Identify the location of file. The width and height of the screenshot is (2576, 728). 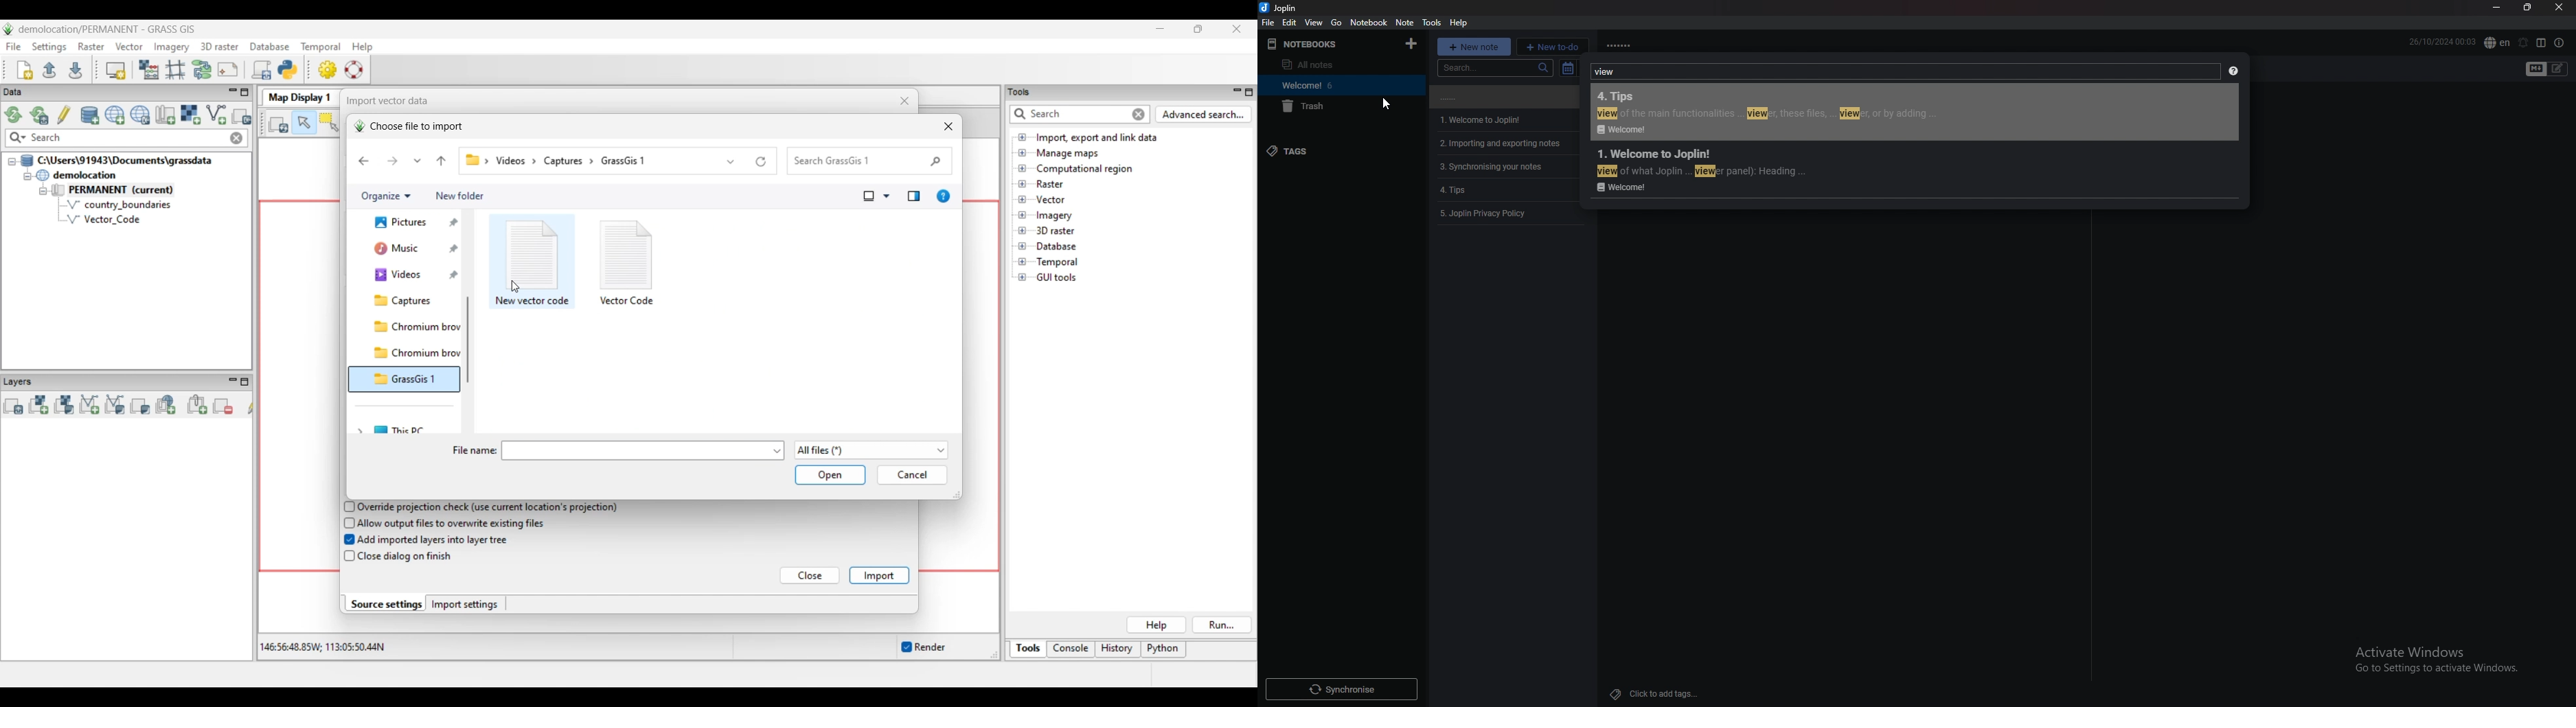
(1268, 23).